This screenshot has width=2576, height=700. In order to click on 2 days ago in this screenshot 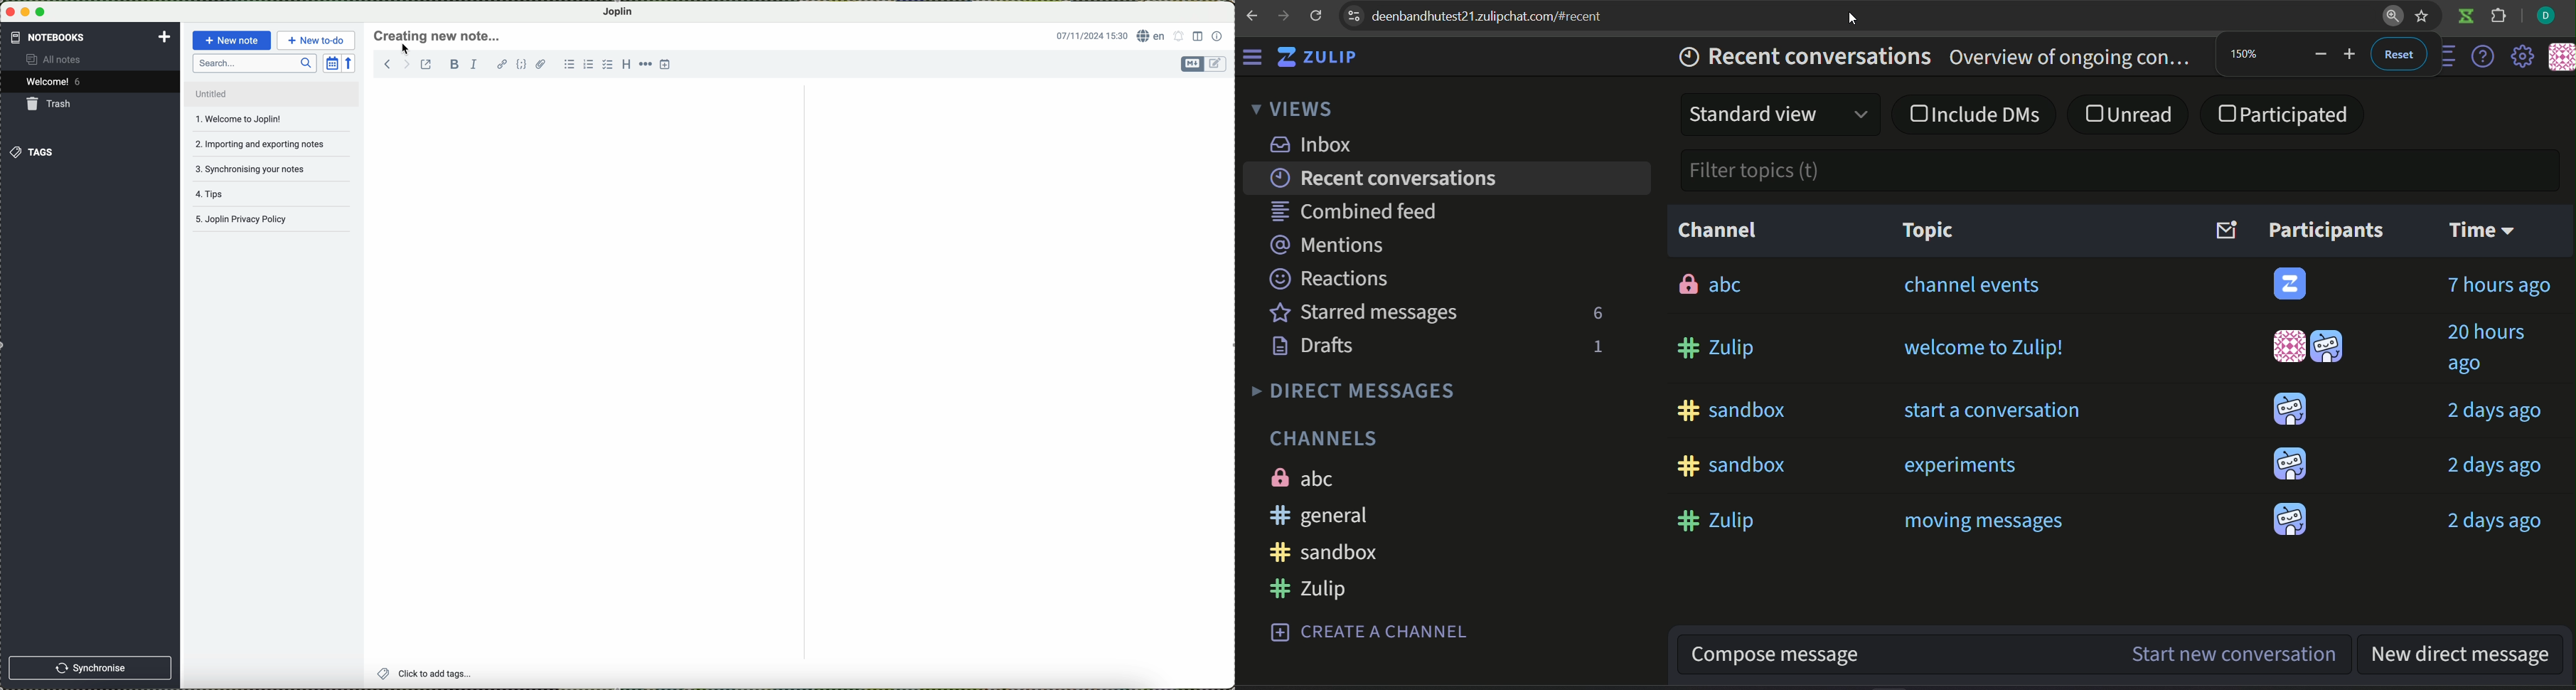, I will do `click(2496, 521)`.